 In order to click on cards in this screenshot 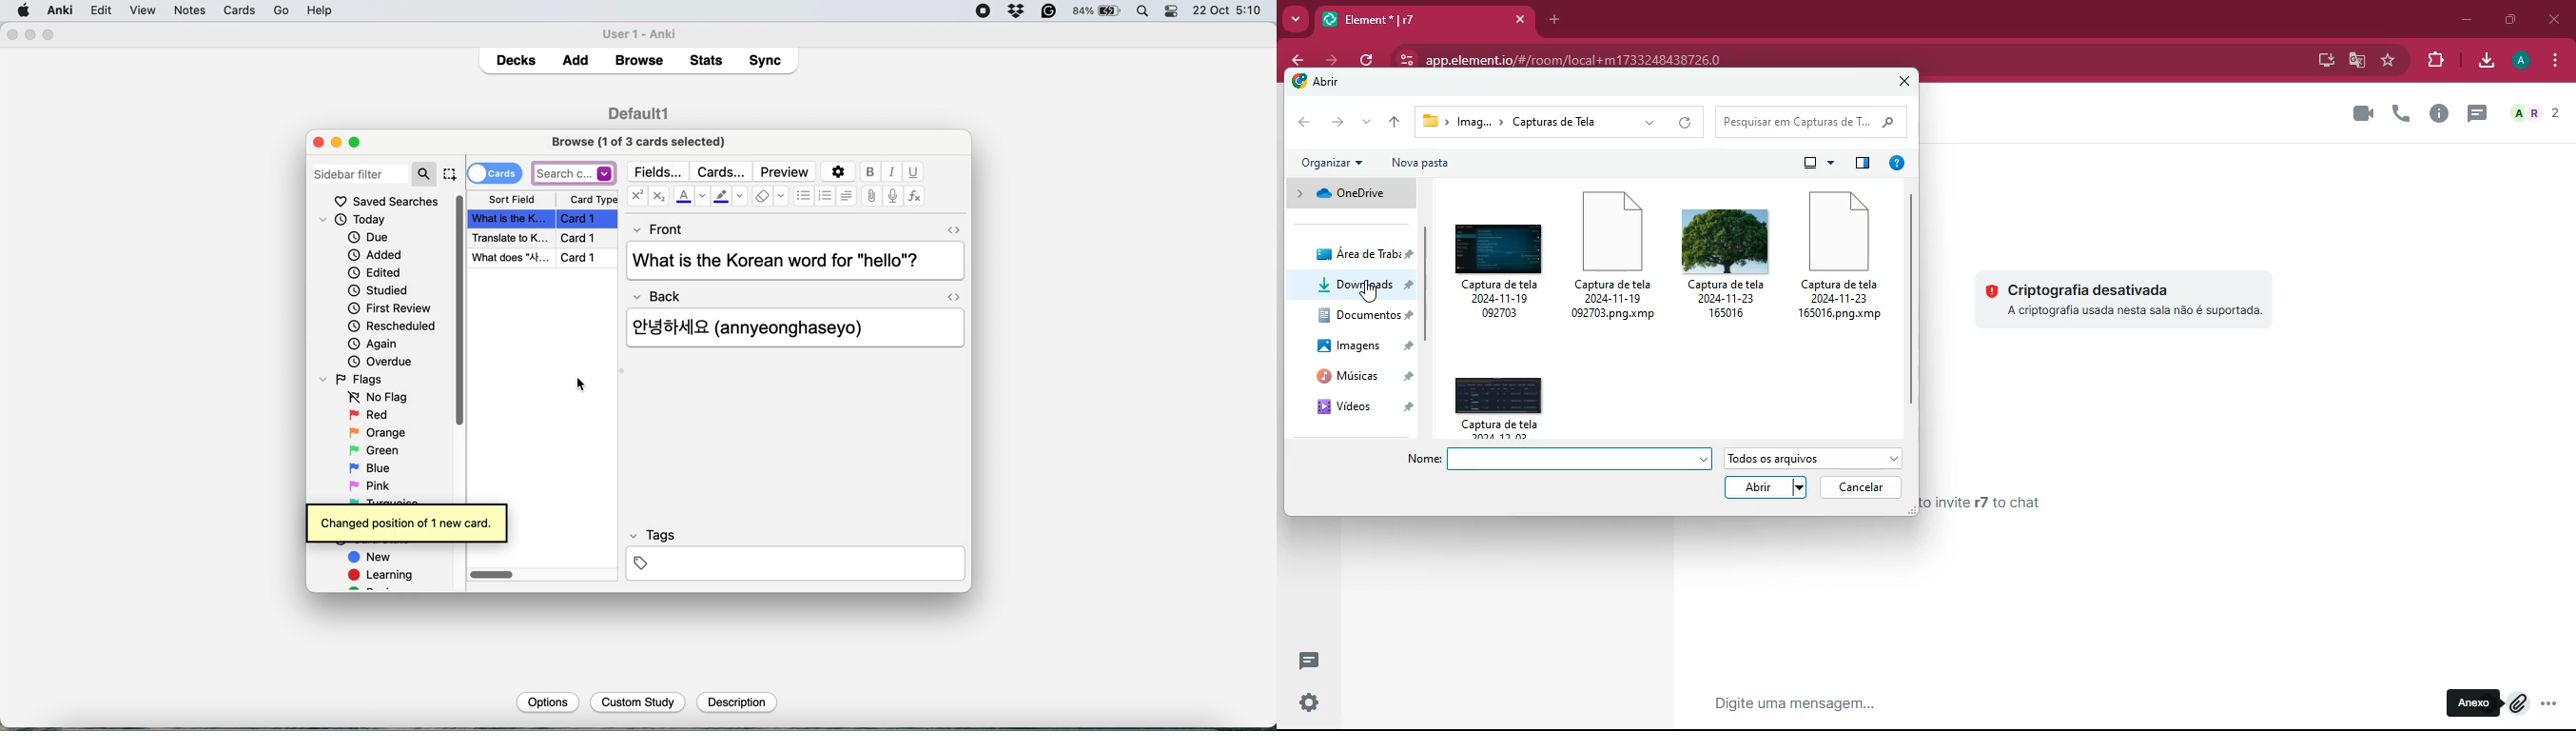, I will do `click(721, 172)`.